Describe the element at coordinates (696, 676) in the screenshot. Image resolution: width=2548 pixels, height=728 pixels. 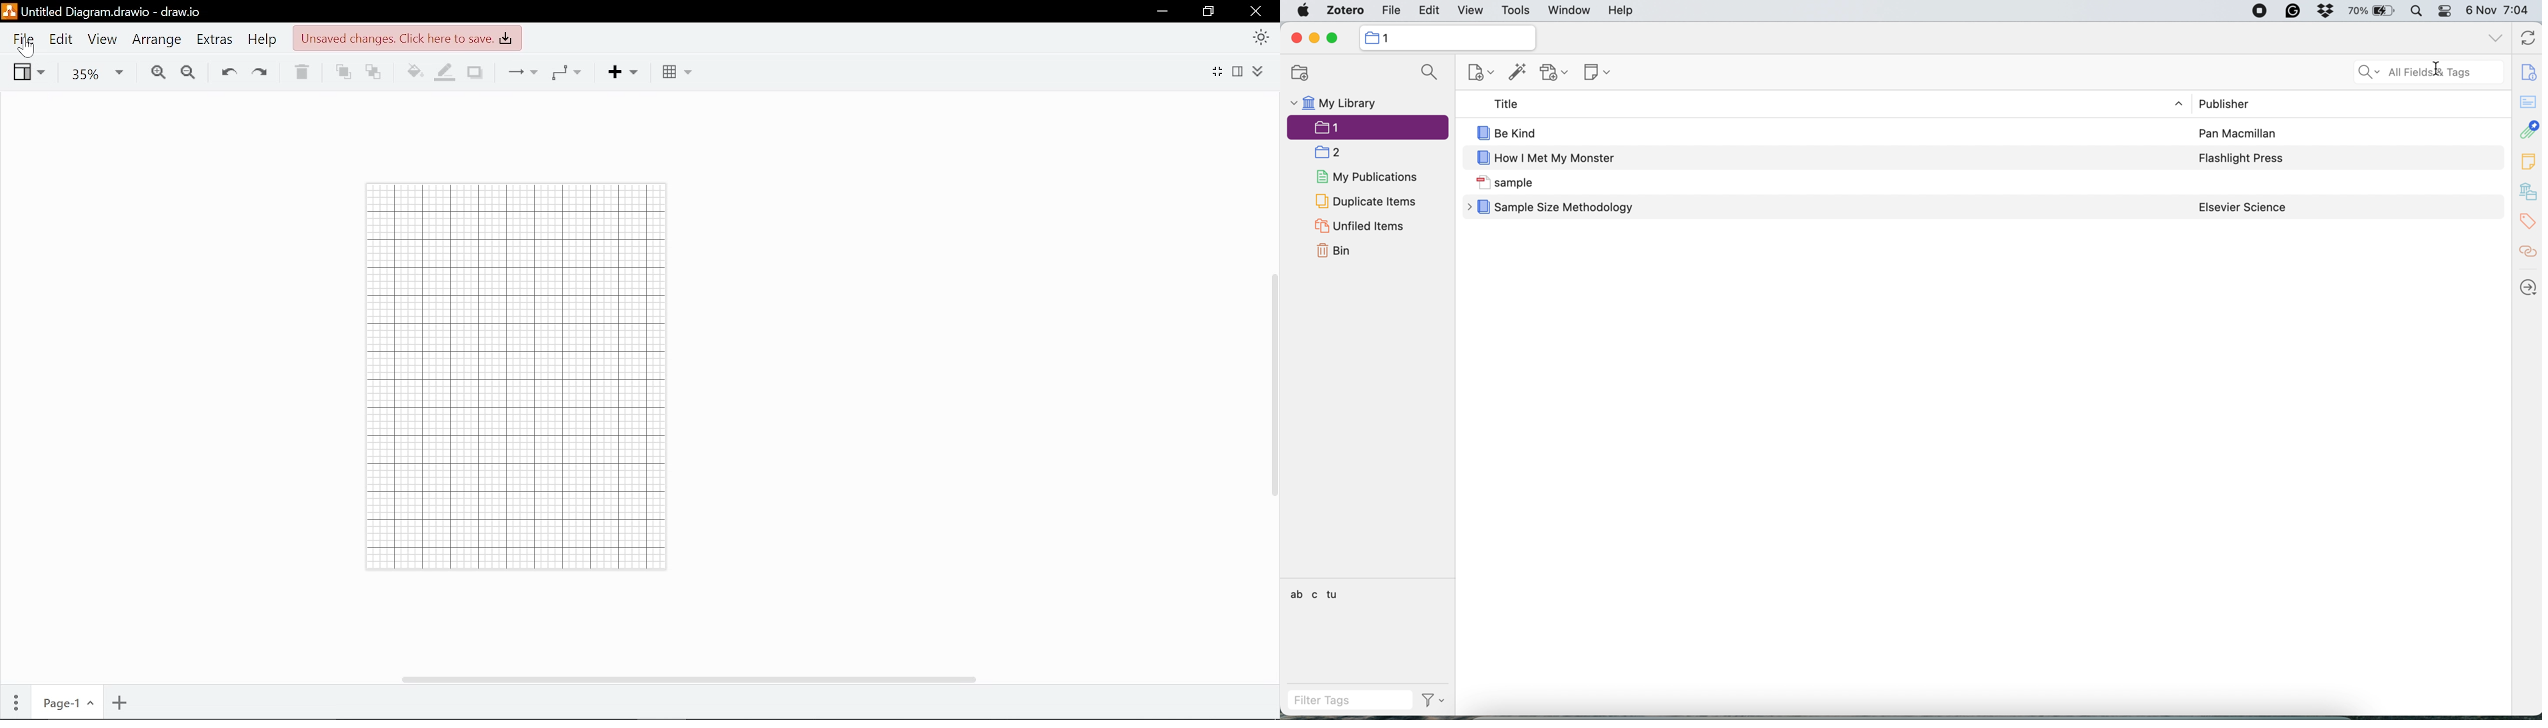
I see `horizontal scrollbar` at that location.